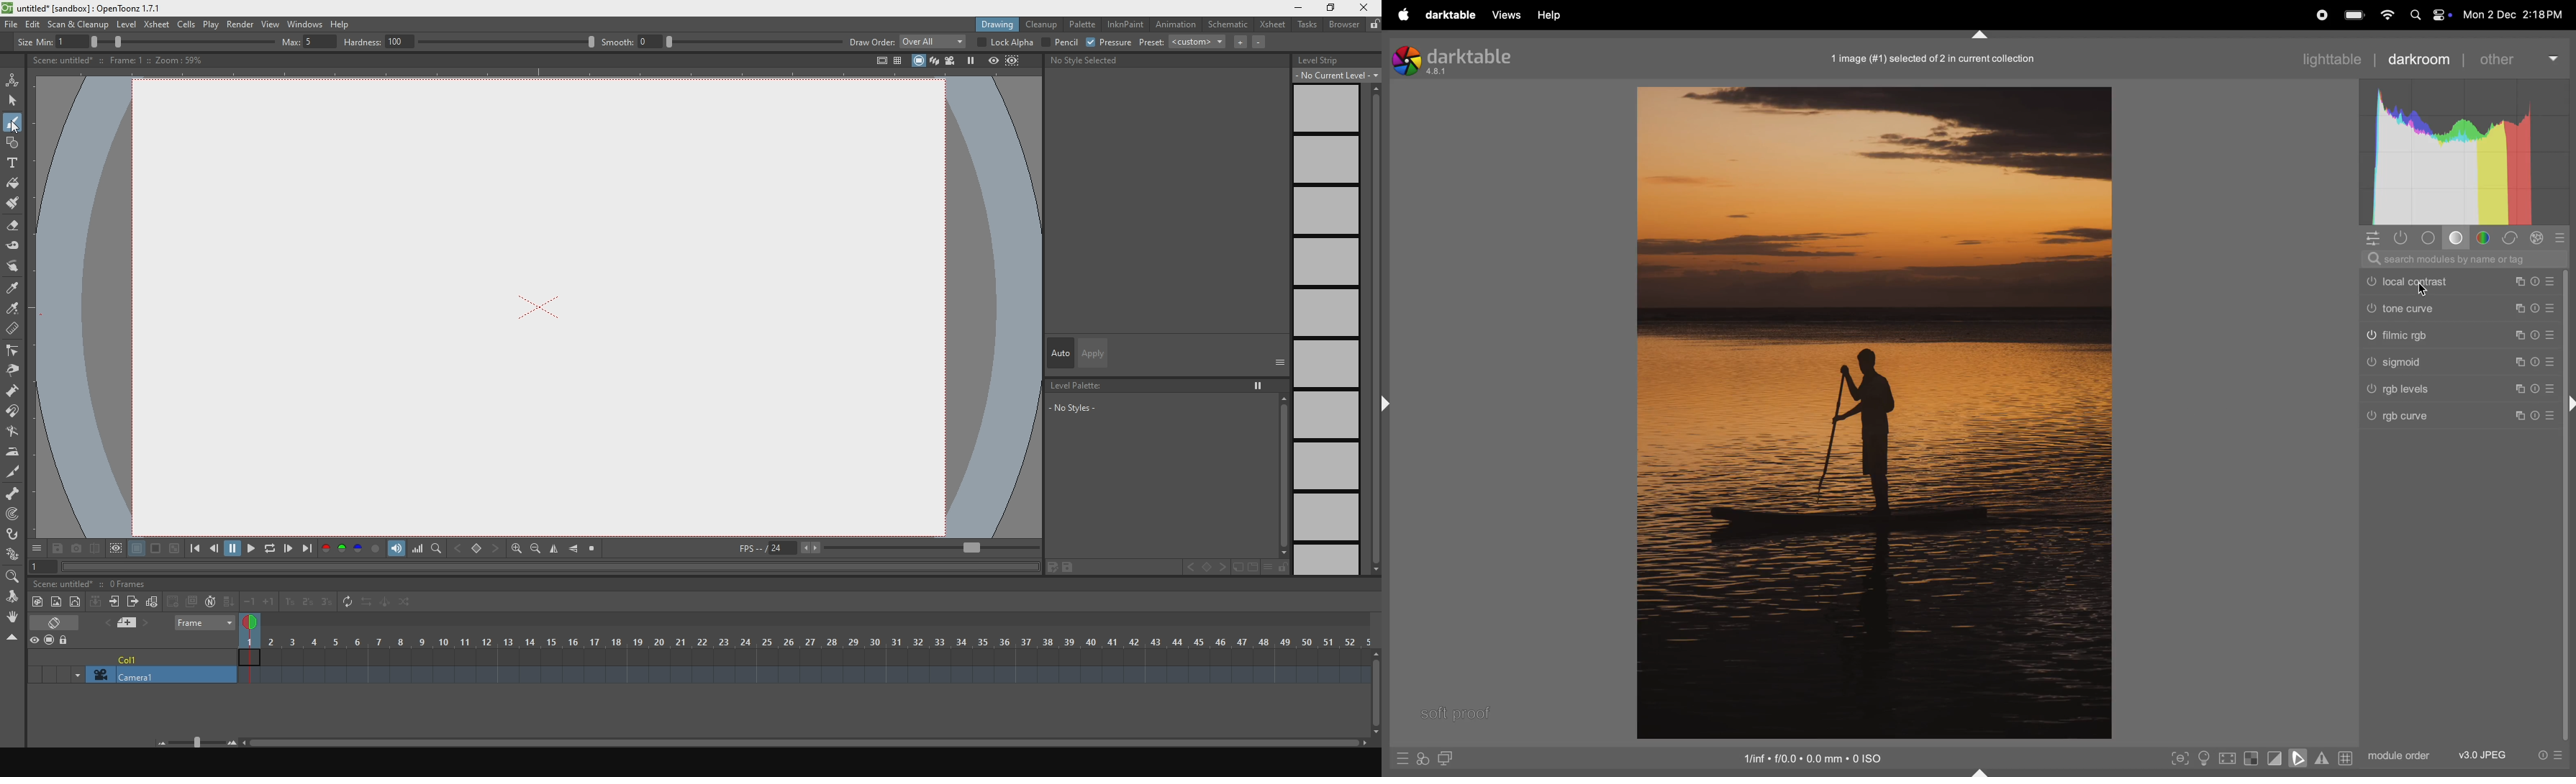 The height and width of the screenshot is (784, 2576). What do you see at coordinates (2459, 282) in the screenshot?
I see `local contrast` at bounding box center [2459, 282].